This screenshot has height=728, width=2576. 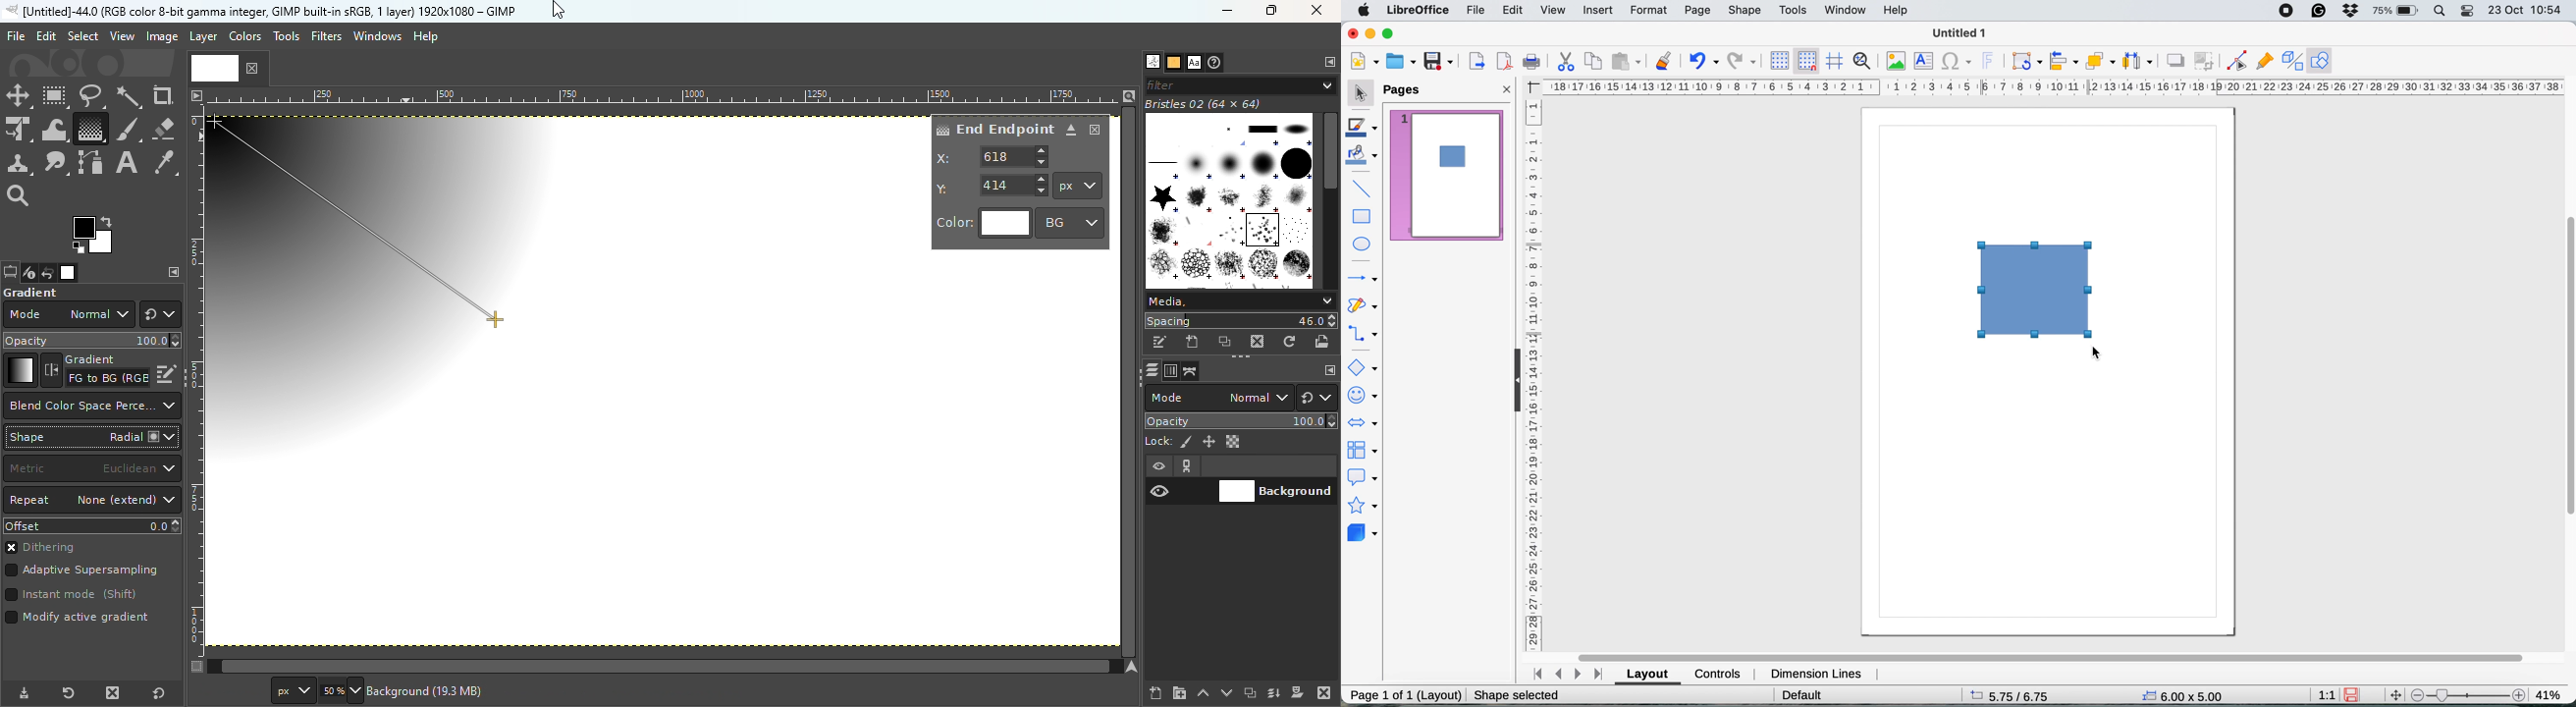 I want to click on ellipse, so click(x=1365, y=243).